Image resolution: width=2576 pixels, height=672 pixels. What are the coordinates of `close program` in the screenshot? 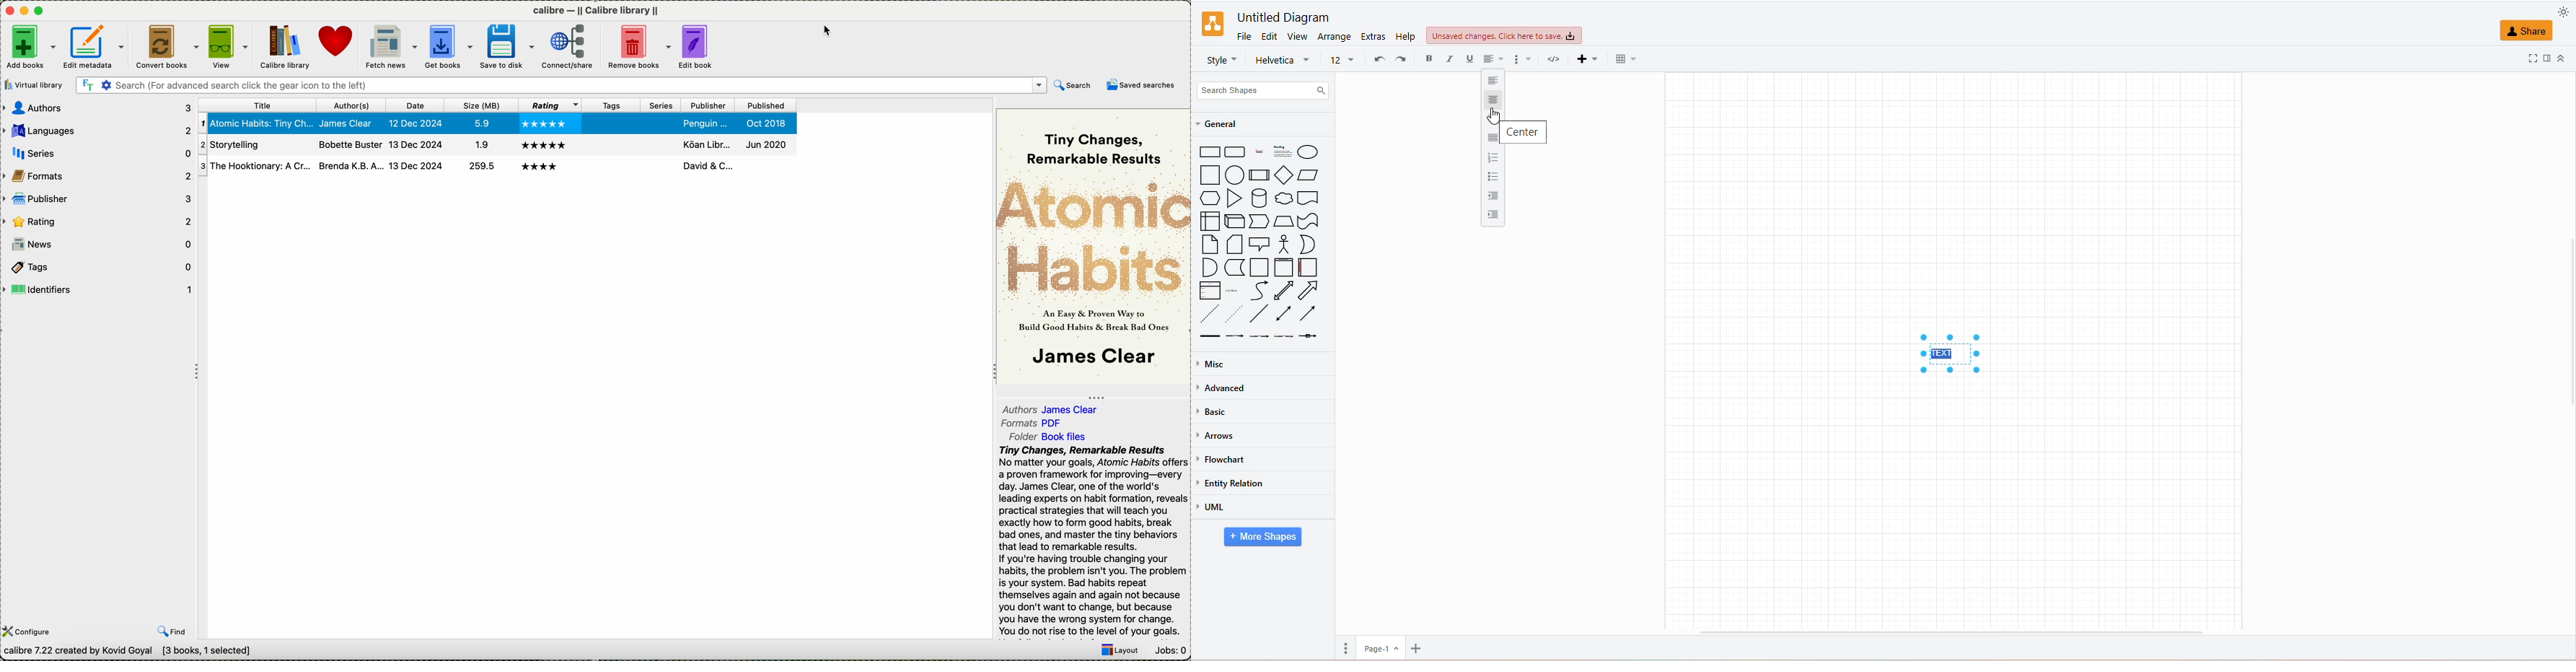 It's located at (8, 10).